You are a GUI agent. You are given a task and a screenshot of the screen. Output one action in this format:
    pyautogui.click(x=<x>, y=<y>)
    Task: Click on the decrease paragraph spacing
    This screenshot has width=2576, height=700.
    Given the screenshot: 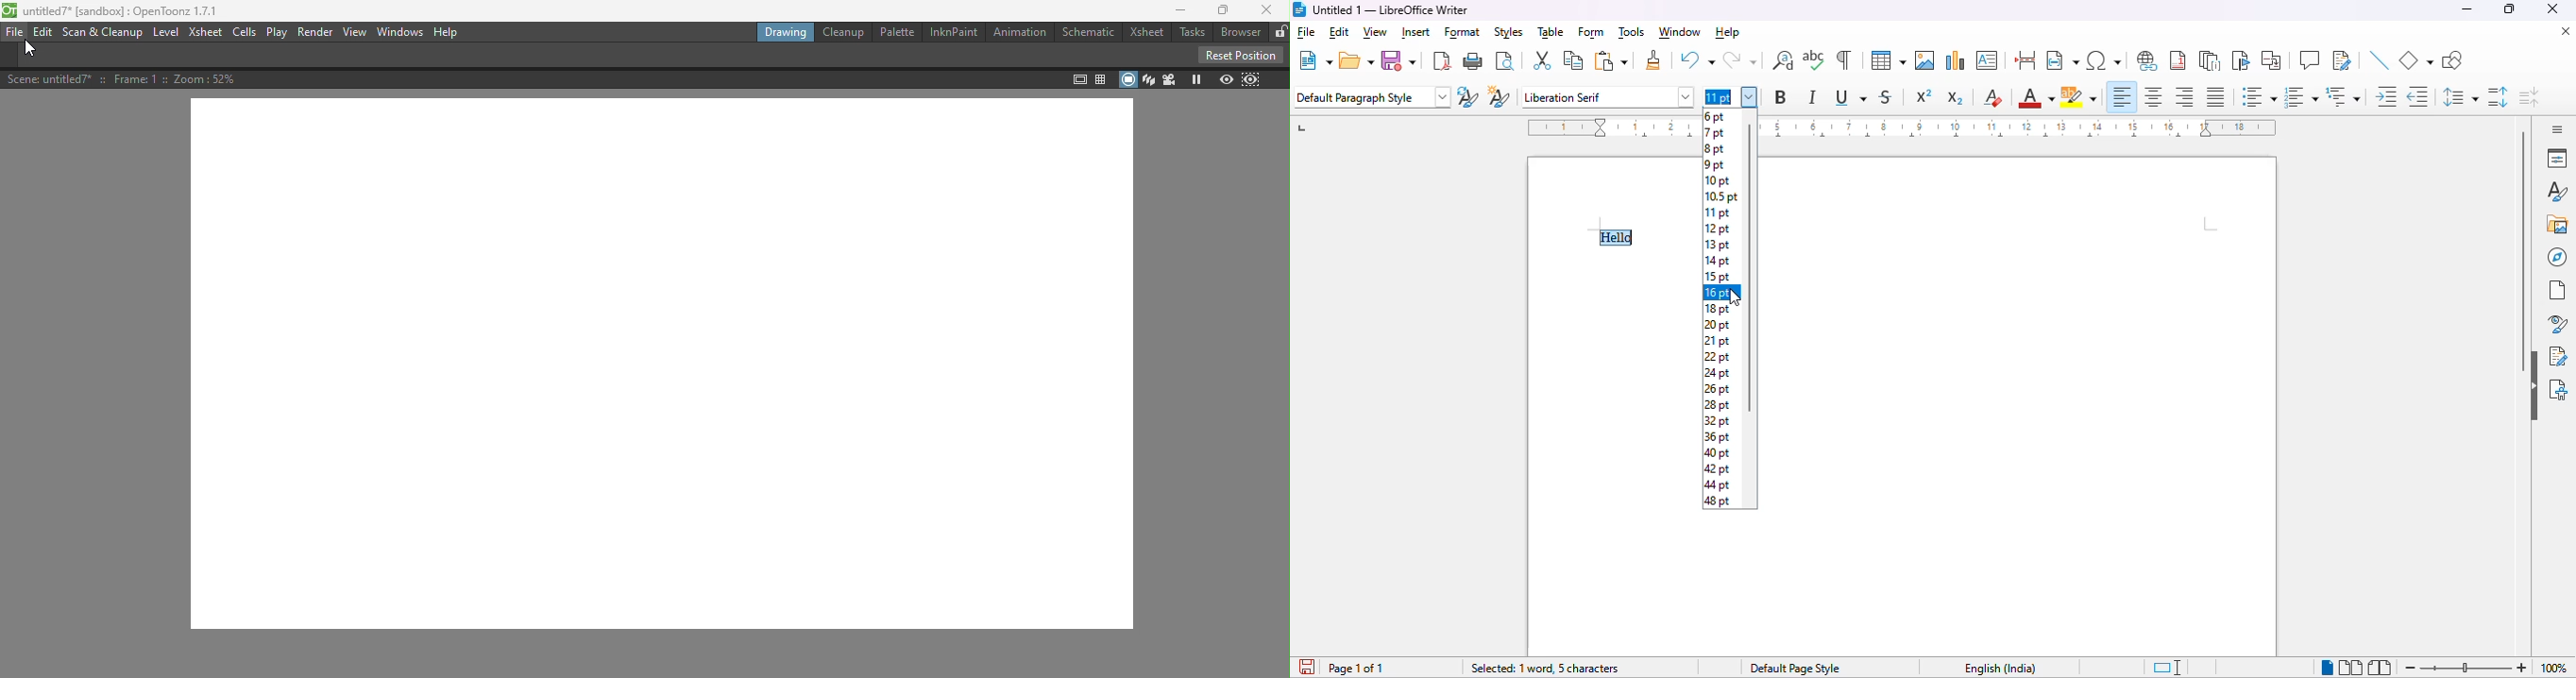 What is the action you would take?
    pyautogui.click(x=2530, y=97)
    